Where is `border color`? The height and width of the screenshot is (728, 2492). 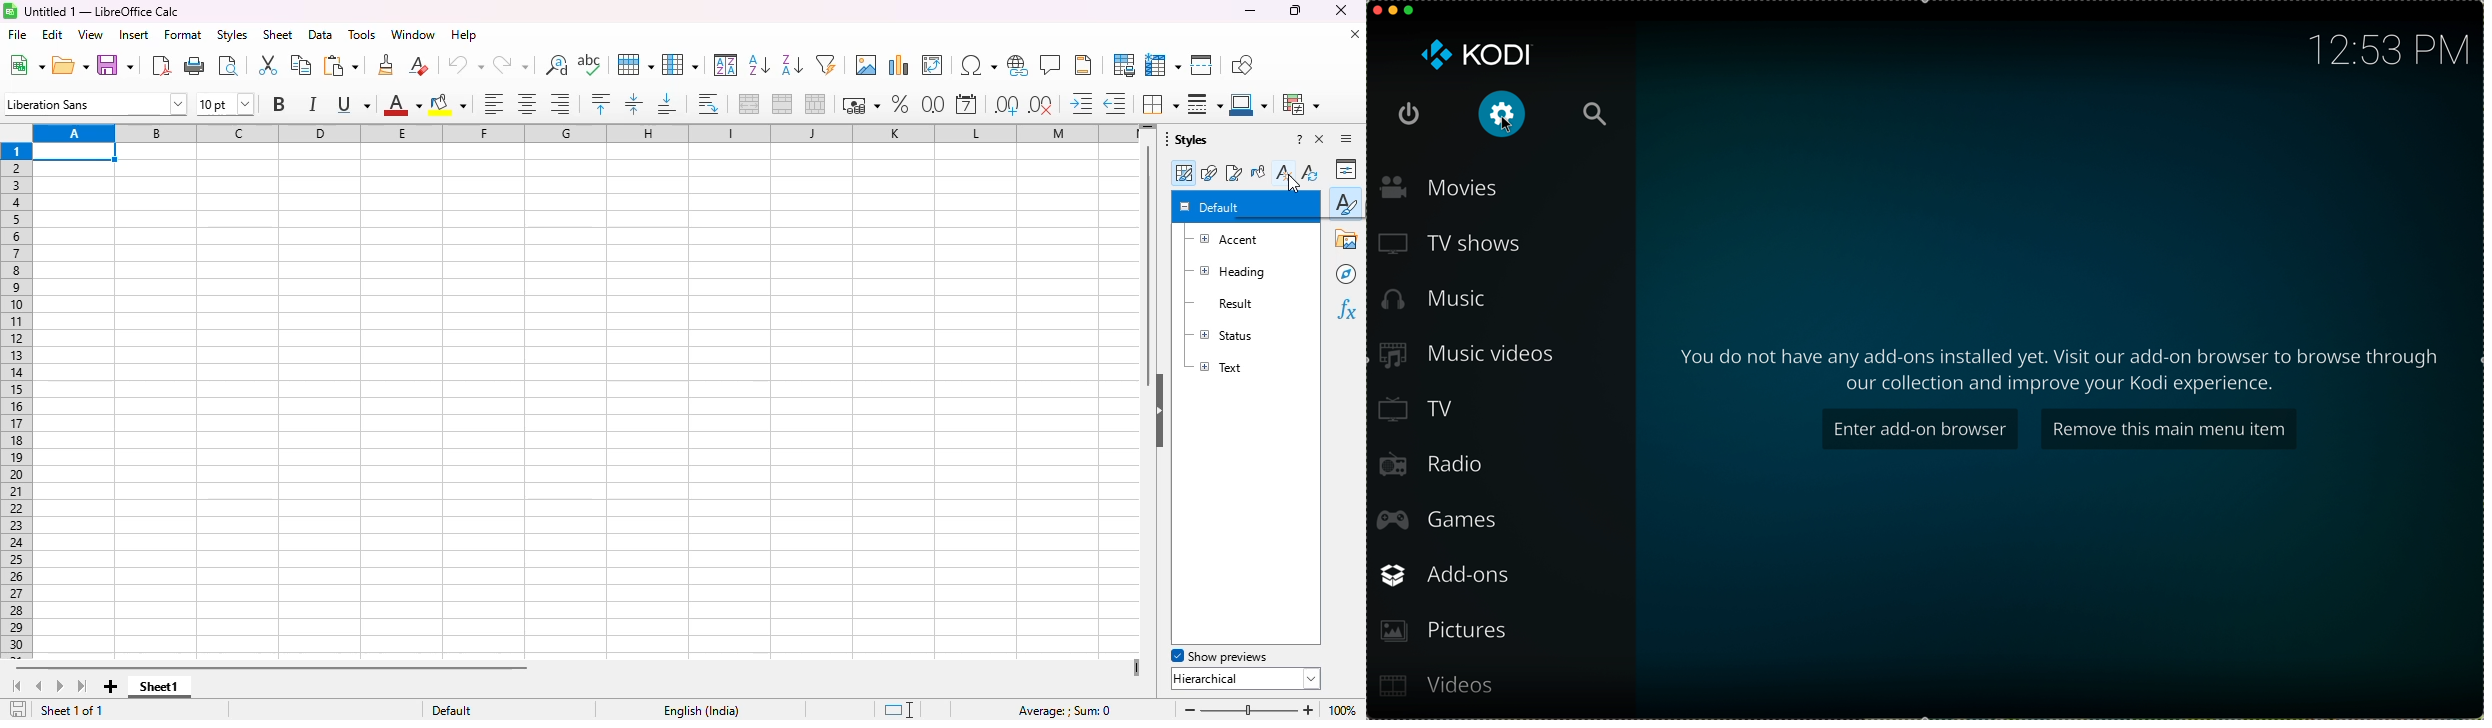
border color is located at coordinates (1250, 104).